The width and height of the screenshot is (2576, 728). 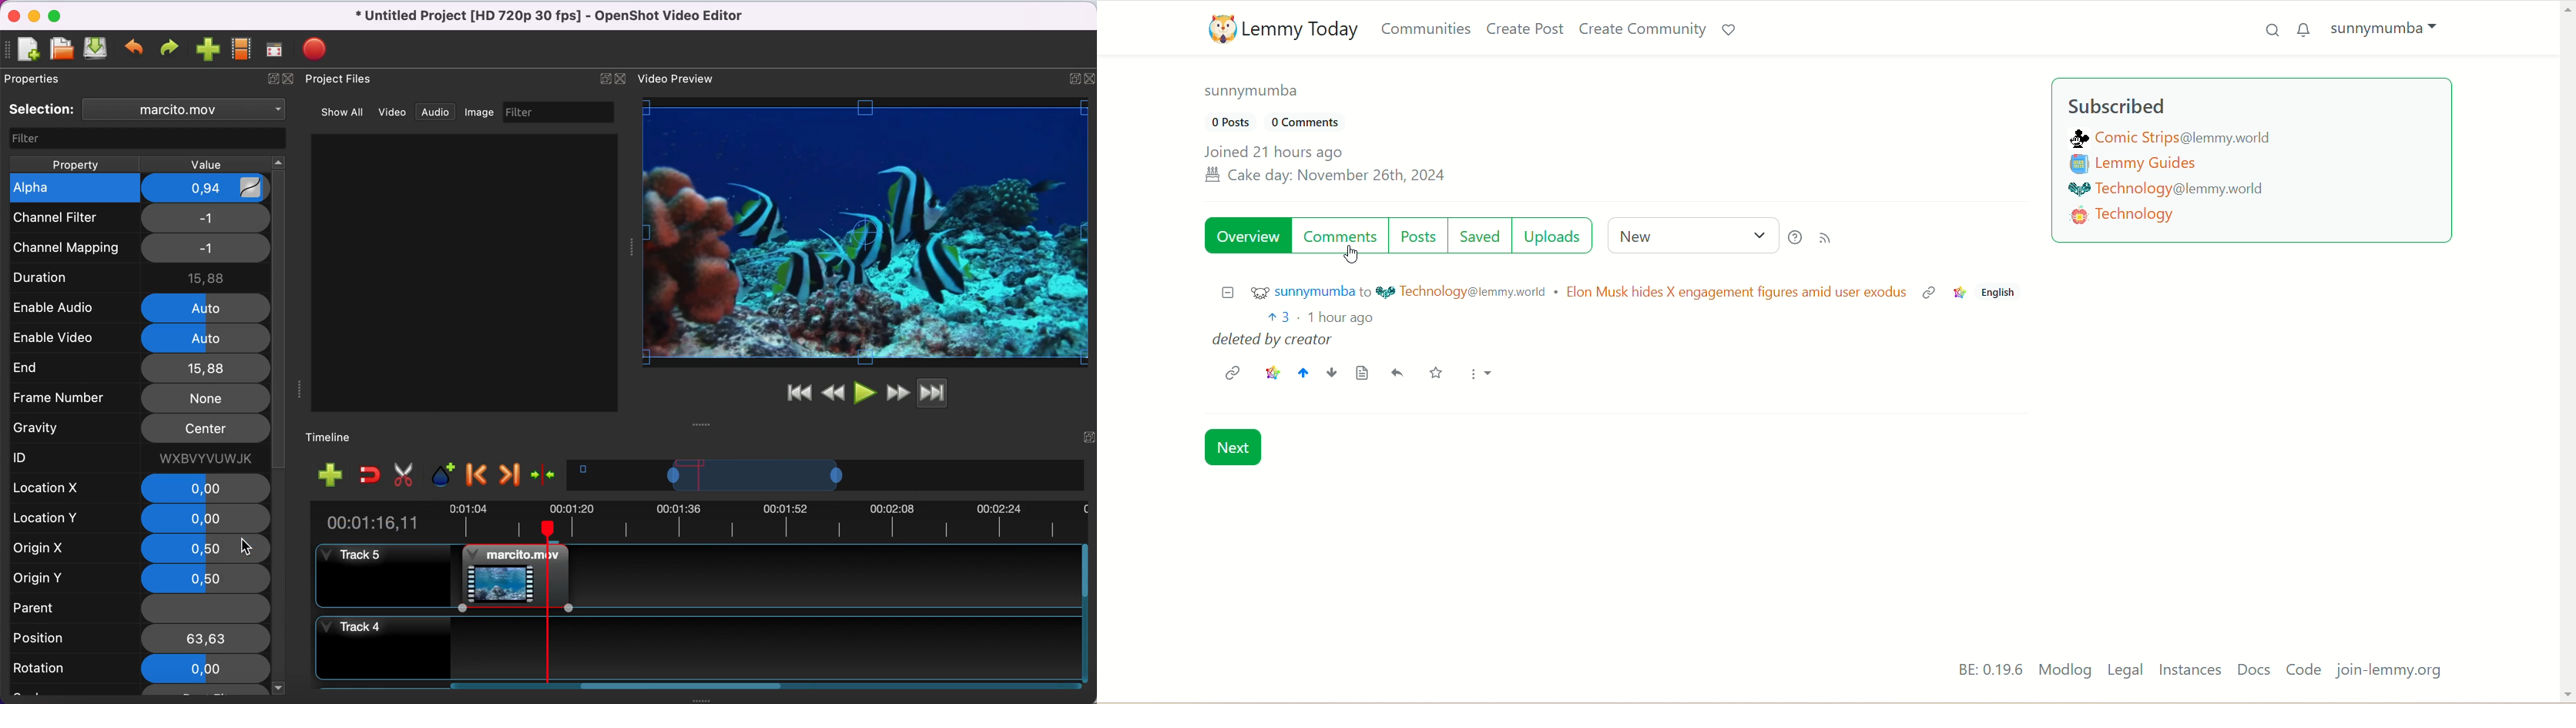 What do you see at coordinates (272, 78) in the screenshot?
I see `expand` at bounding box center [272, 78].